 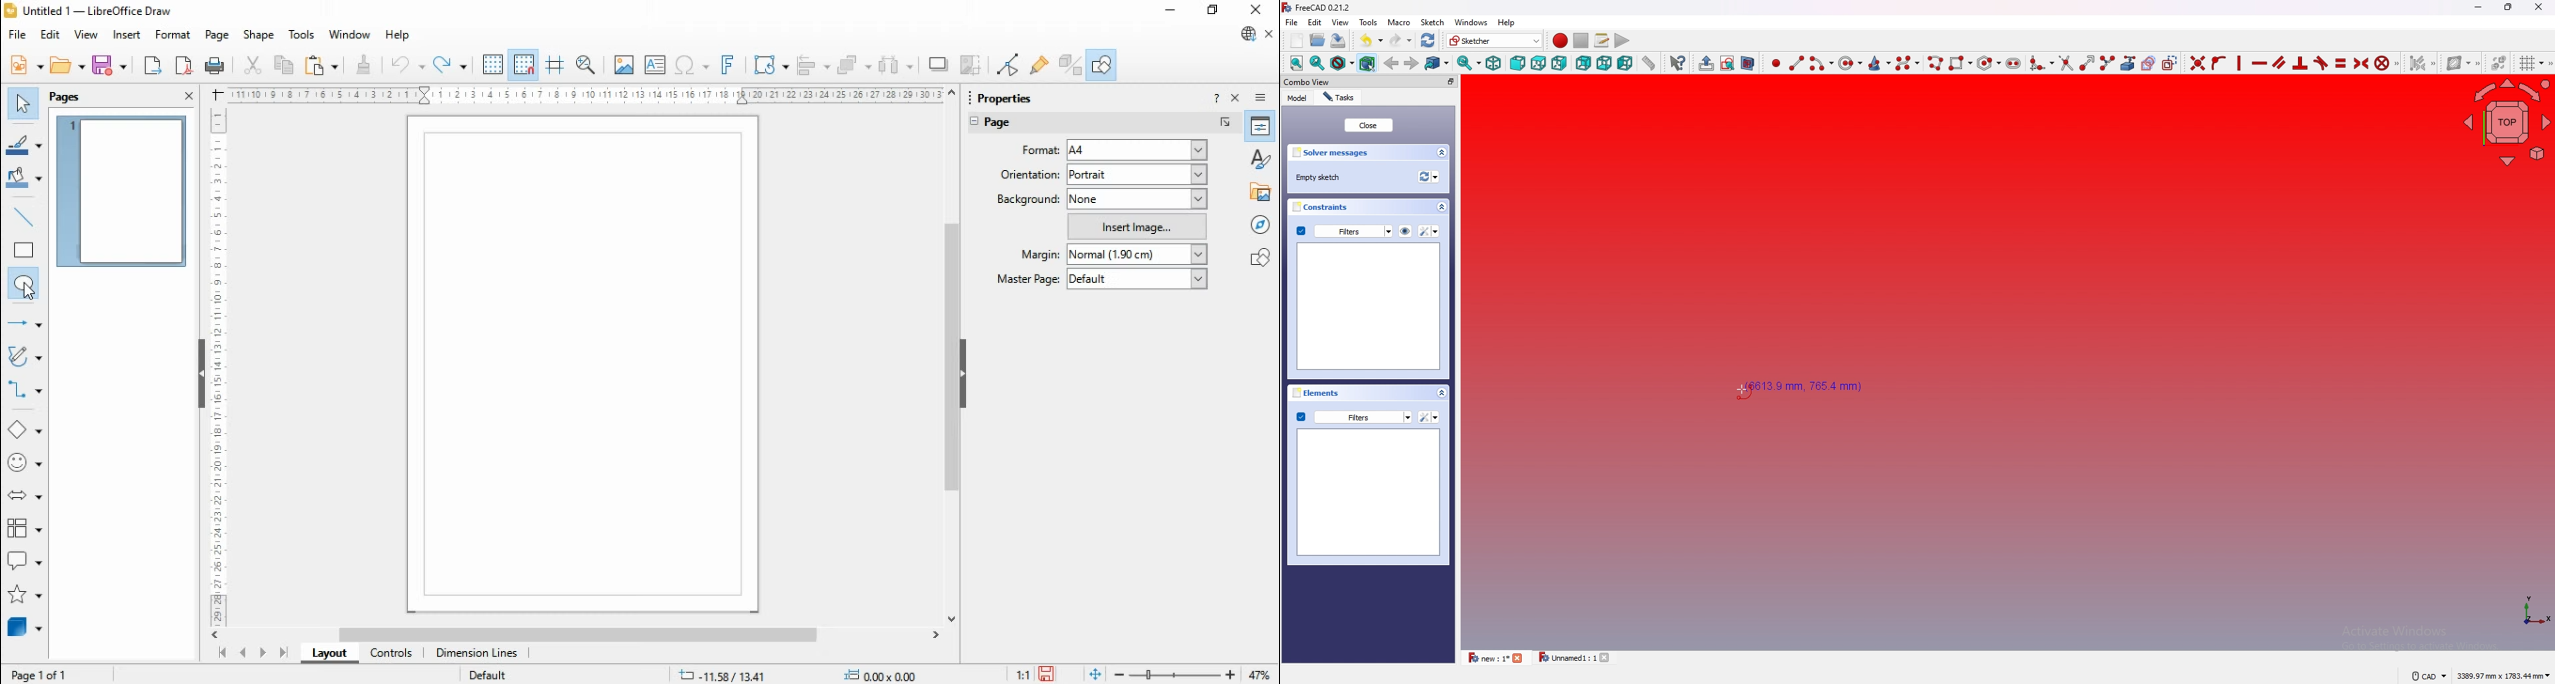 What do you see at coordinates (50, 35) in the screenshot?
I see `edit` at bounding box center [50, 35].